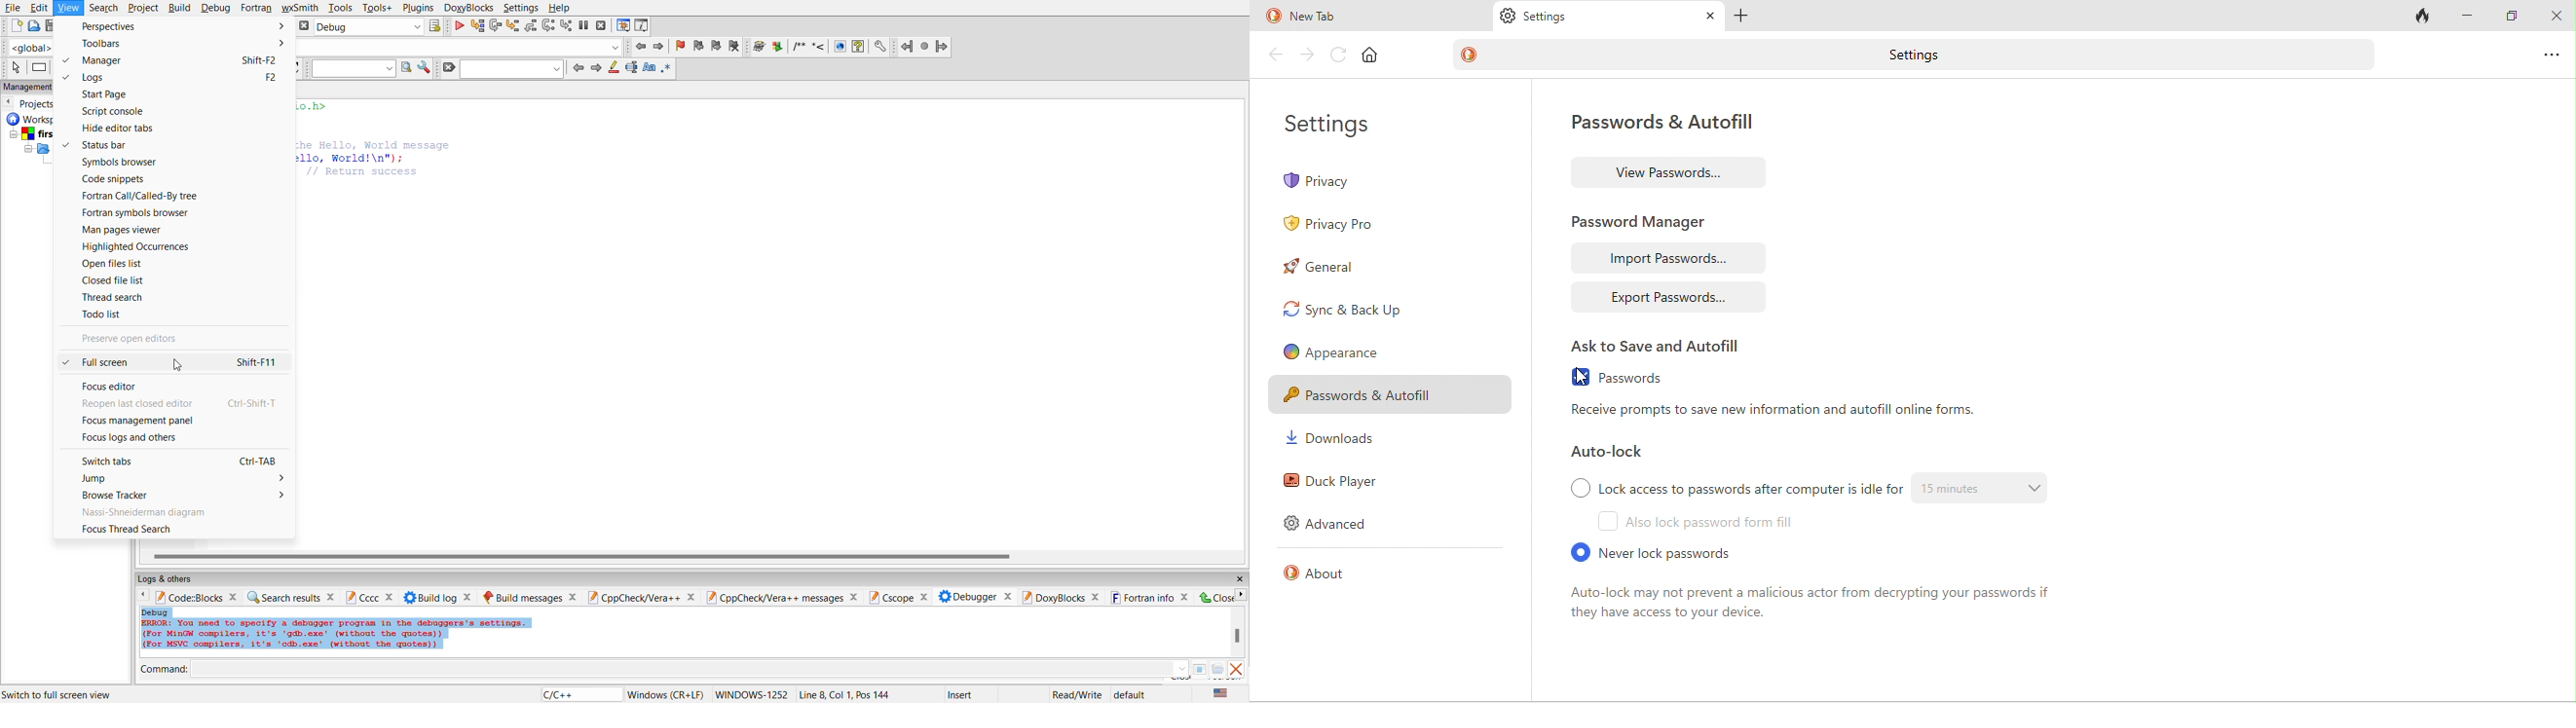 Image resolution: width=2576 pixels, height=728 pixels. I want to click on file location, so click(85, 695).